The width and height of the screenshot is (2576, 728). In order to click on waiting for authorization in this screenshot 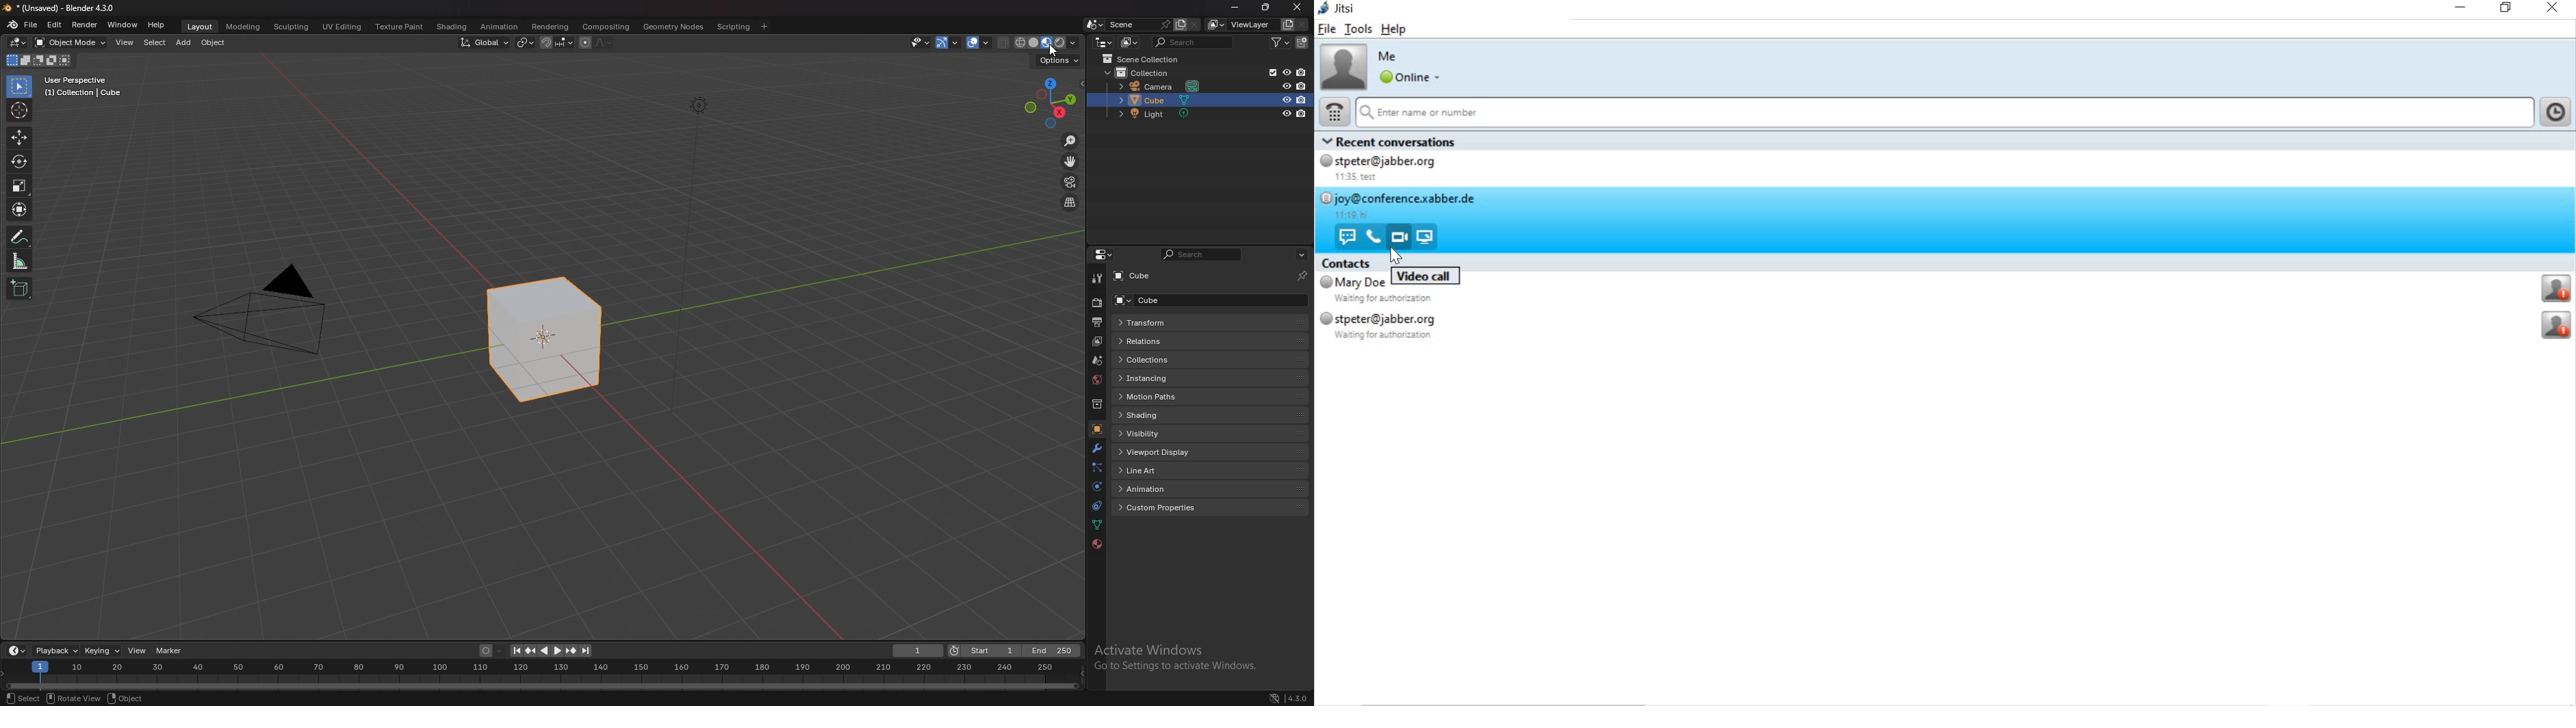, I will do `click(1390, 299)`.